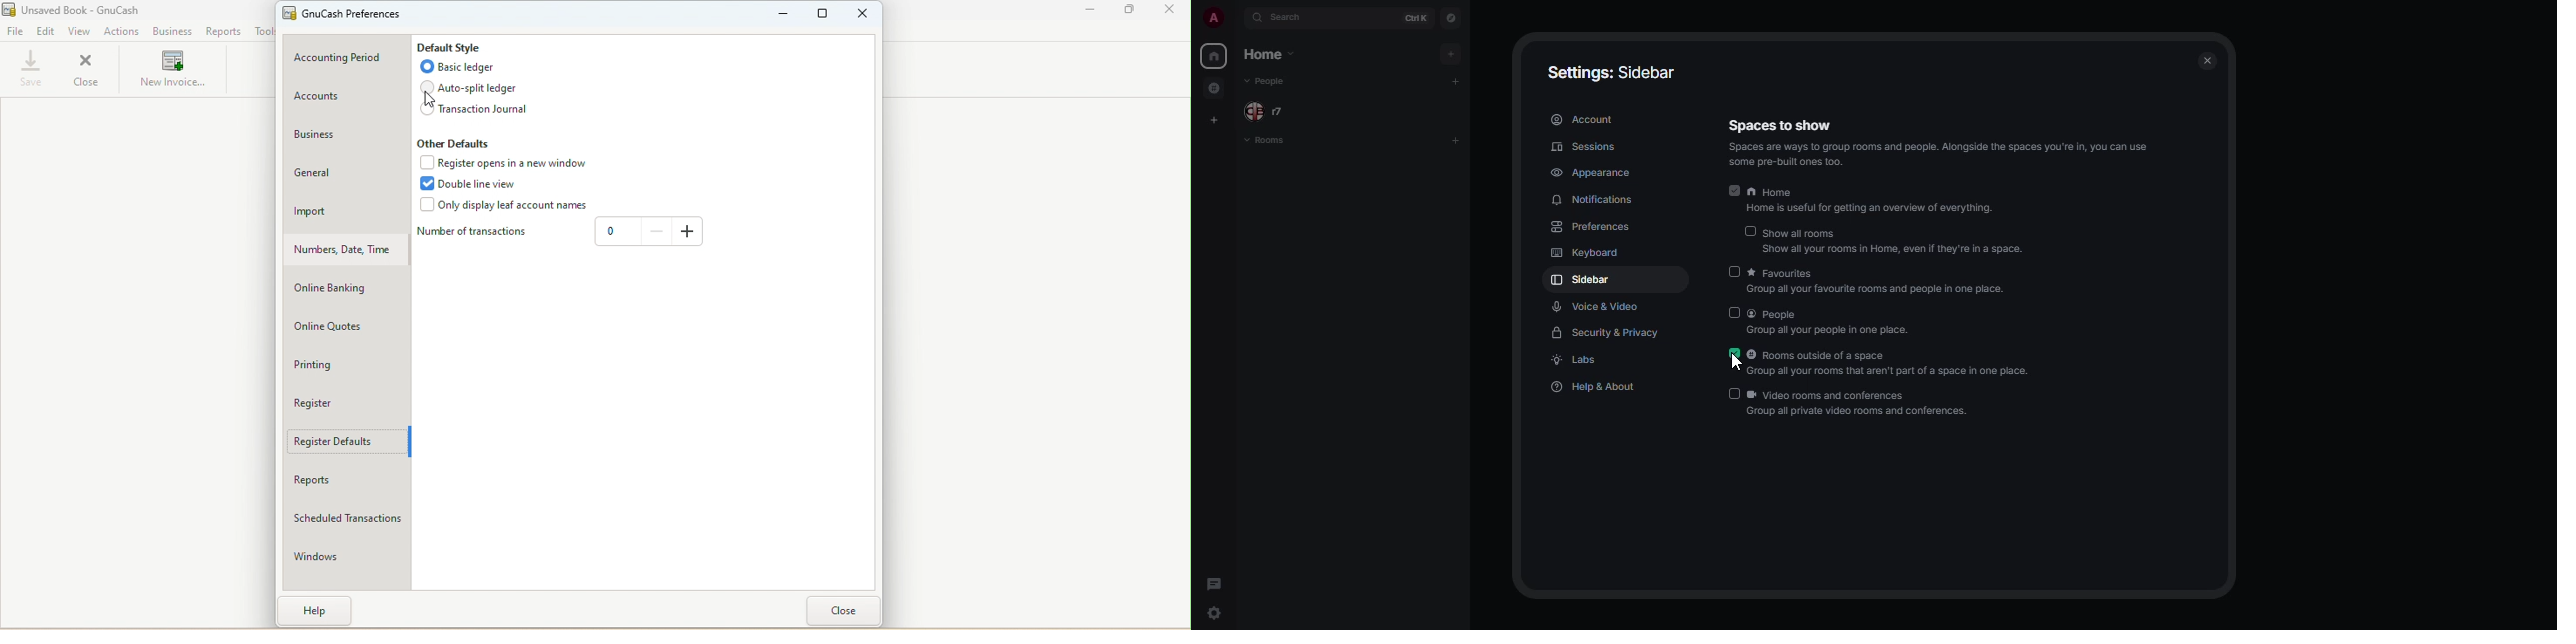 Image resolution: width=2576 pixels, height=644 pixels. I want to click on sessions, so click(1586, 148).